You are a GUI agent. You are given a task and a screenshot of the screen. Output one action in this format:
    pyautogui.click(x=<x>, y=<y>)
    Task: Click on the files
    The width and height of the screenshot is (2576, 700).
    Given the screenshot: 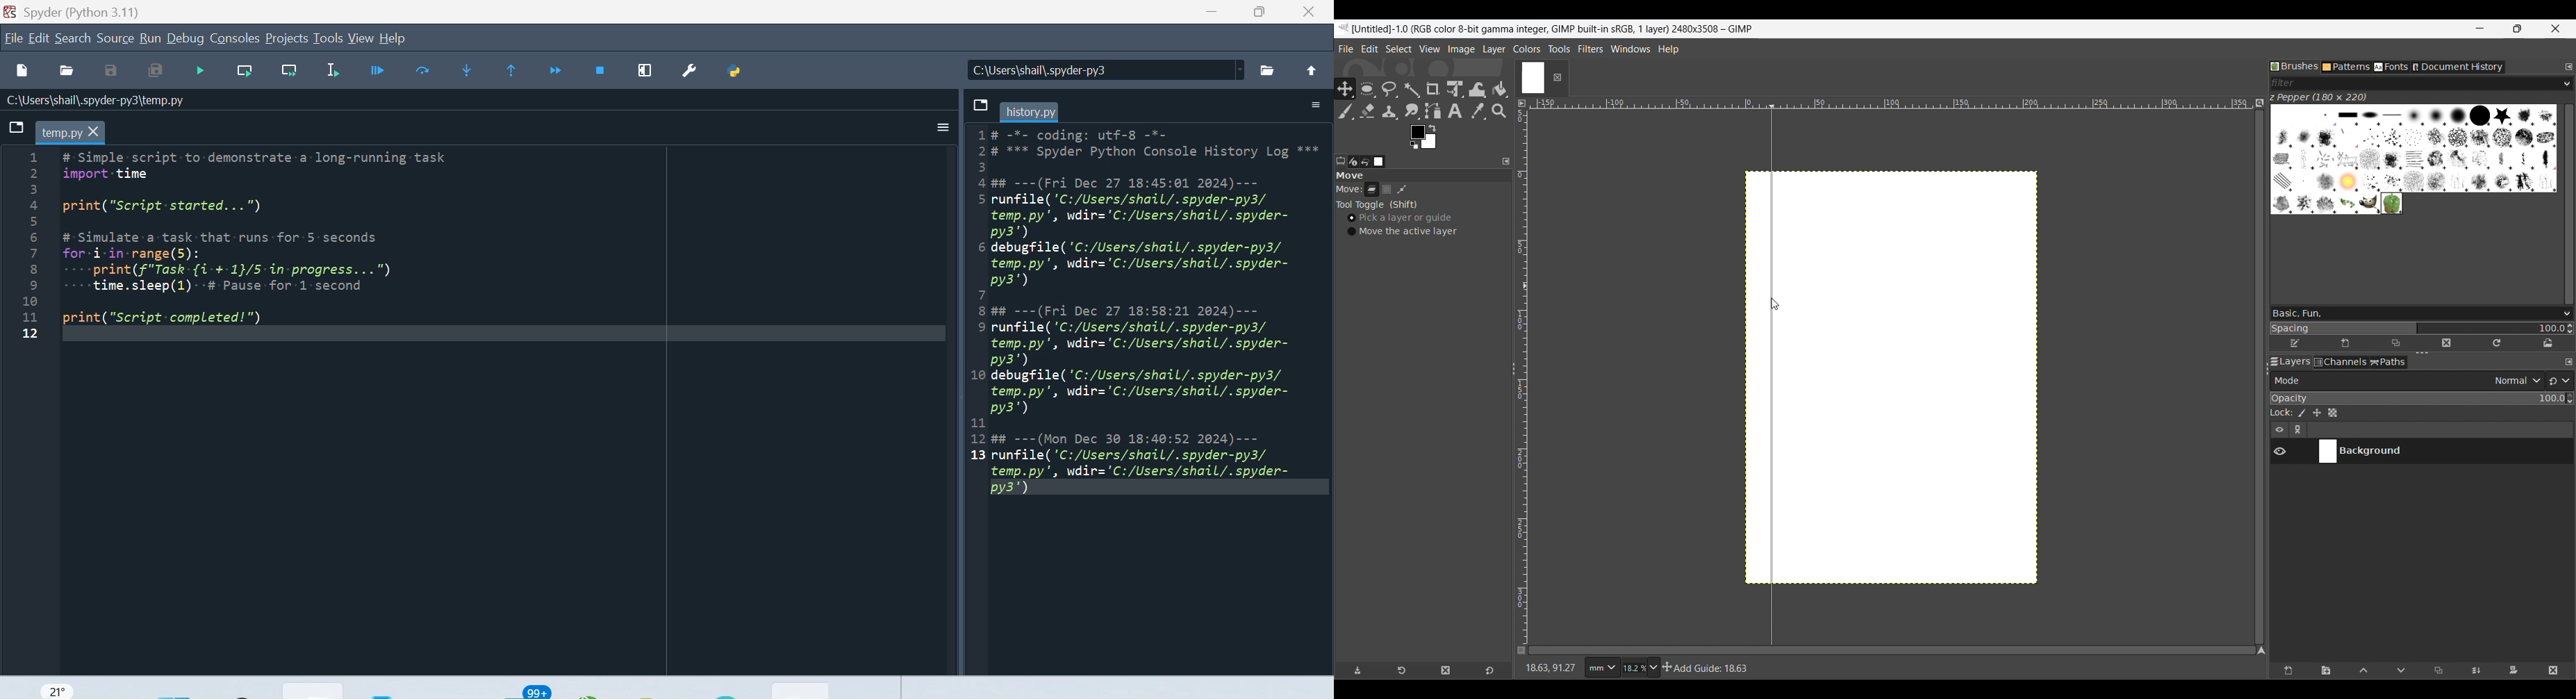 What is the action you would take?
    pyautogui.click(x=1269, y=65)
    